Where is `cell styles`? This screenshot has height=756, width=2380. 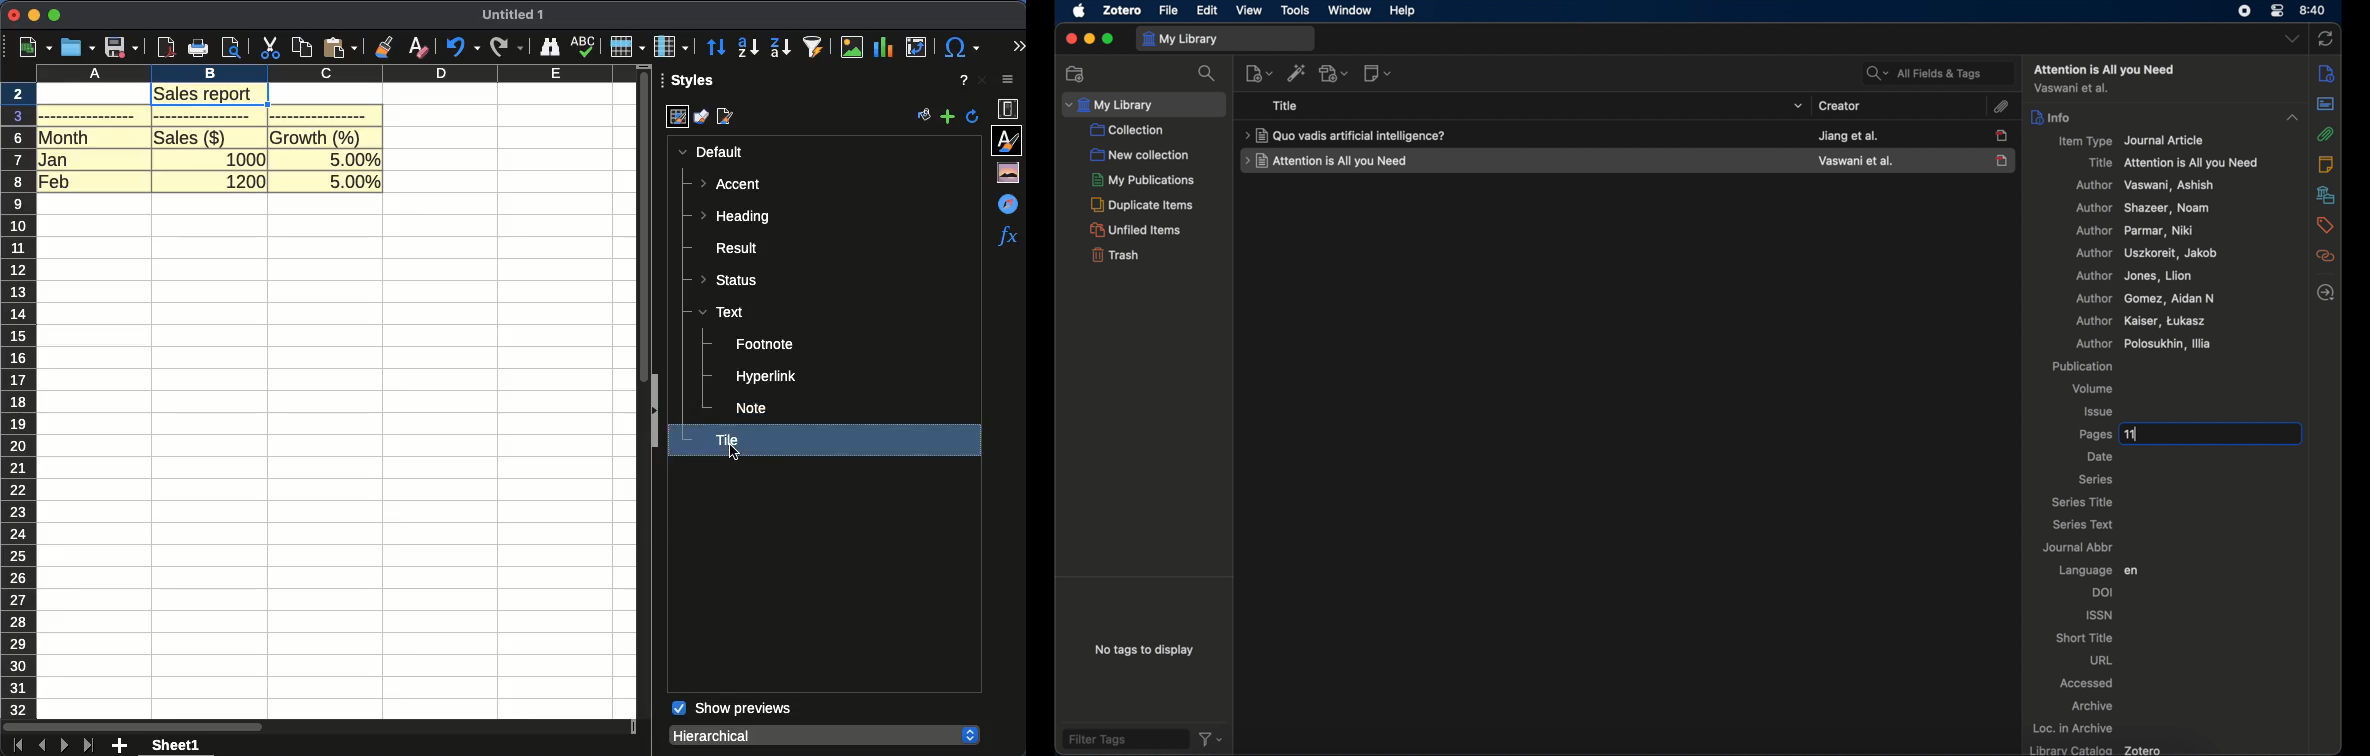
cell styles is located at coordinates (677, 118).